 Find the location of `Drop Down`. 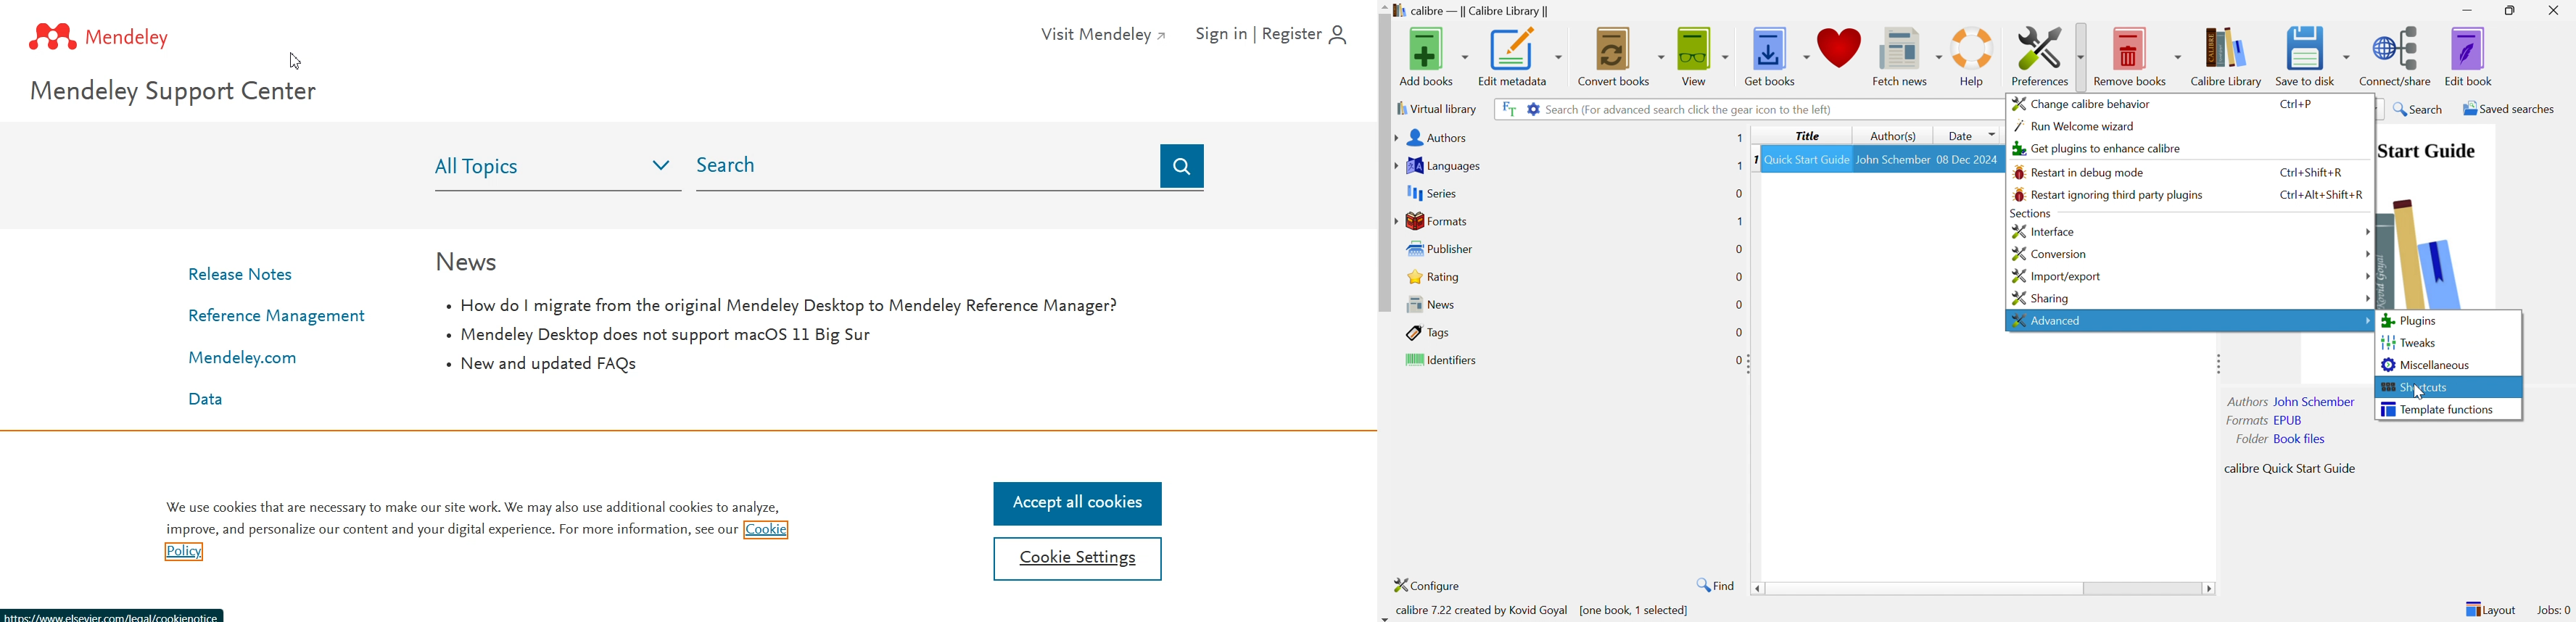

Drop Down is located at coordinates (2368, 275).